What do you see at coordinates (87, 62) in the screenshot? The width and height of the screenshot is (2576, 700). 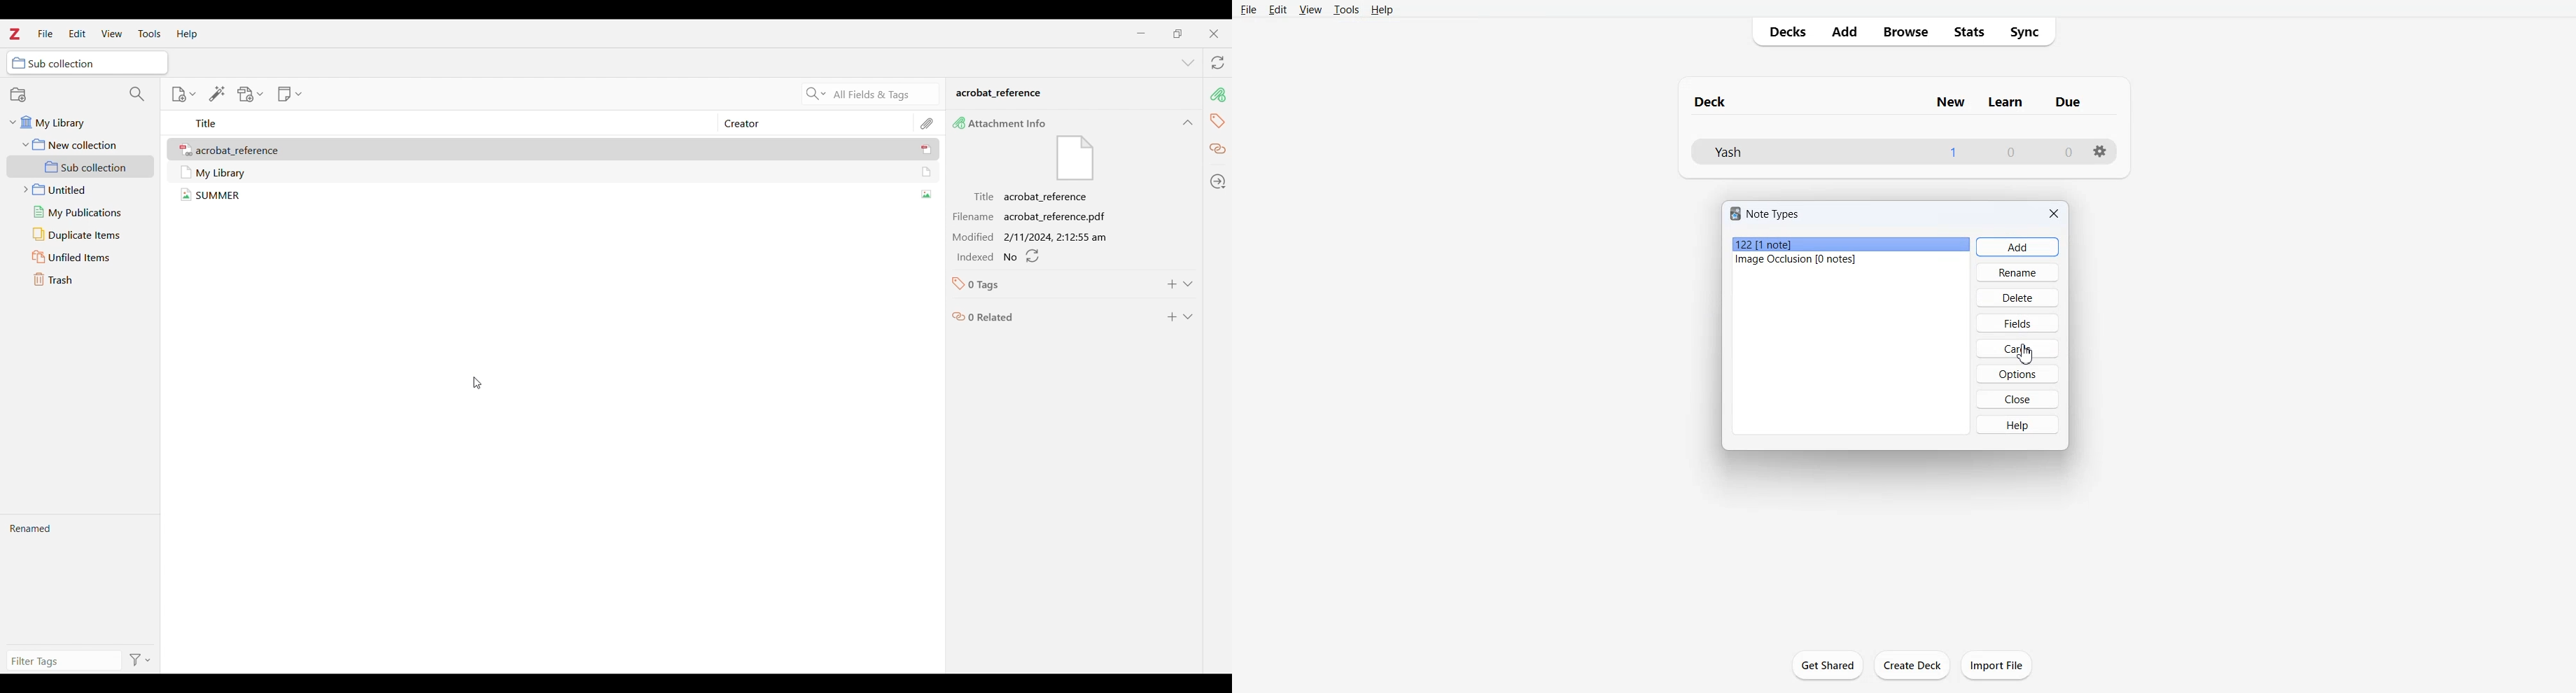 I see `Current folder` at bounding box center [87, 62].